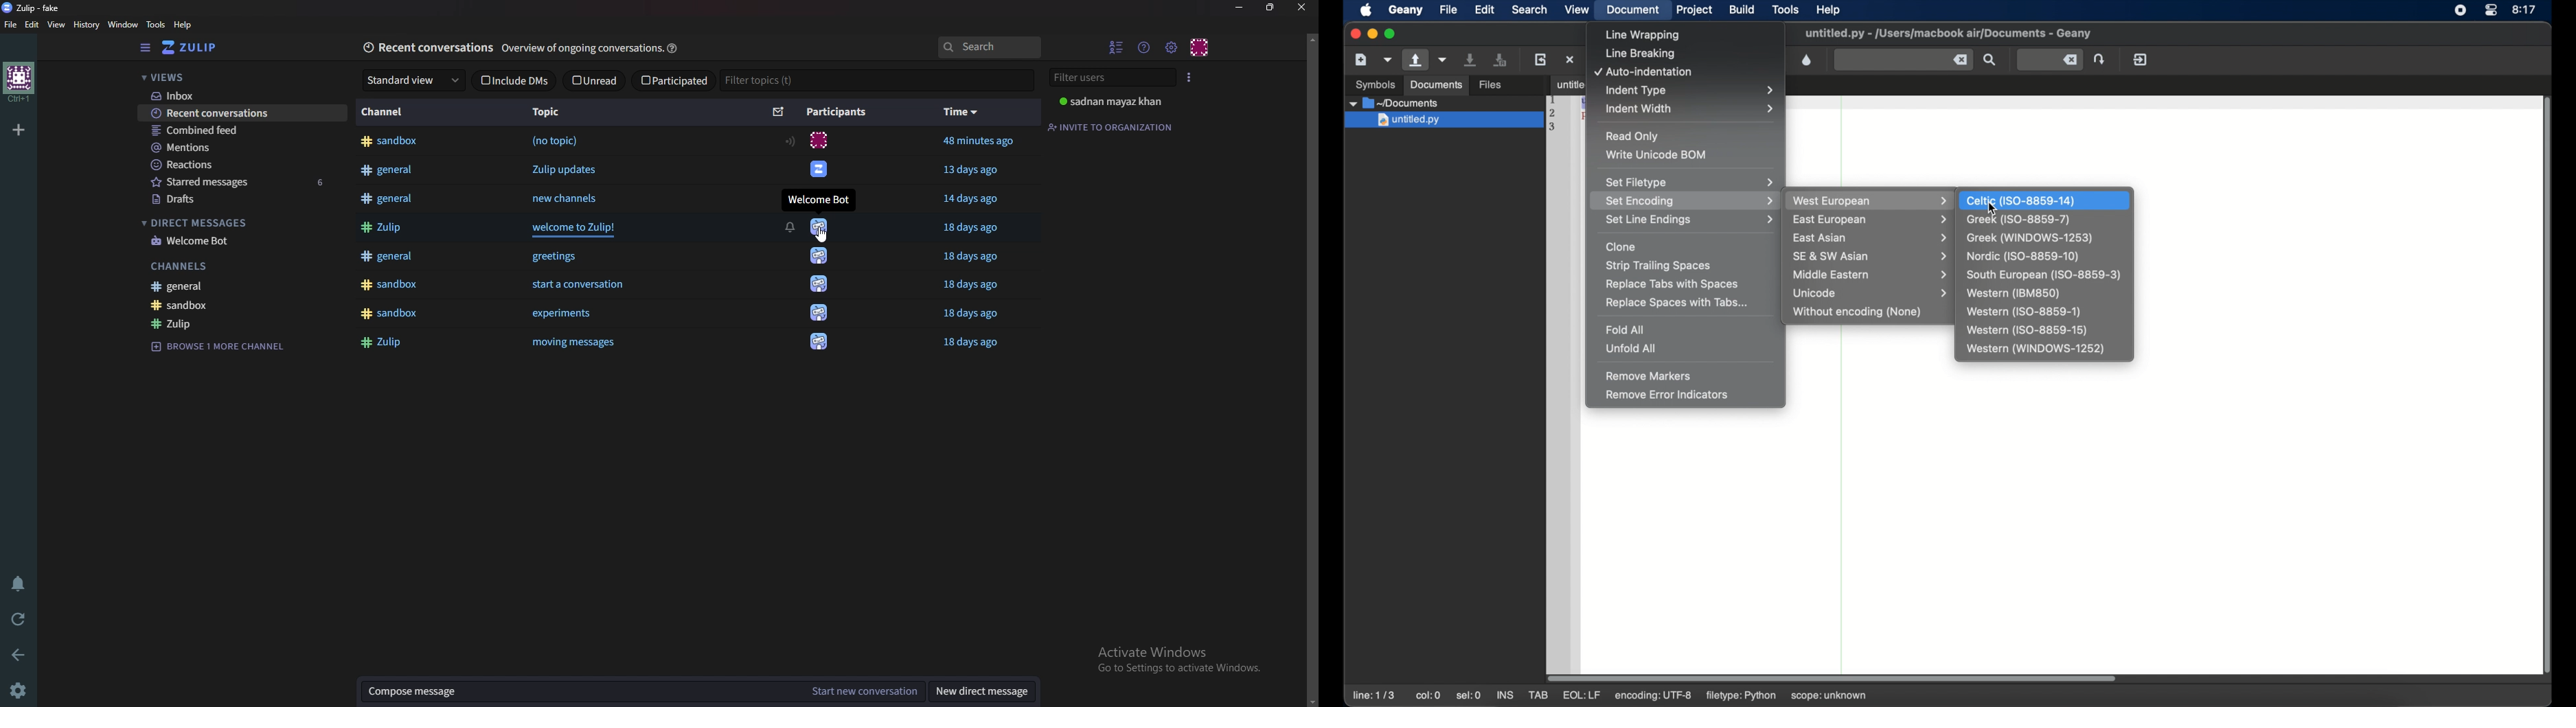 The height and width of the screenshot is (728, 2576). I want to click on unread, so click(595, 80).